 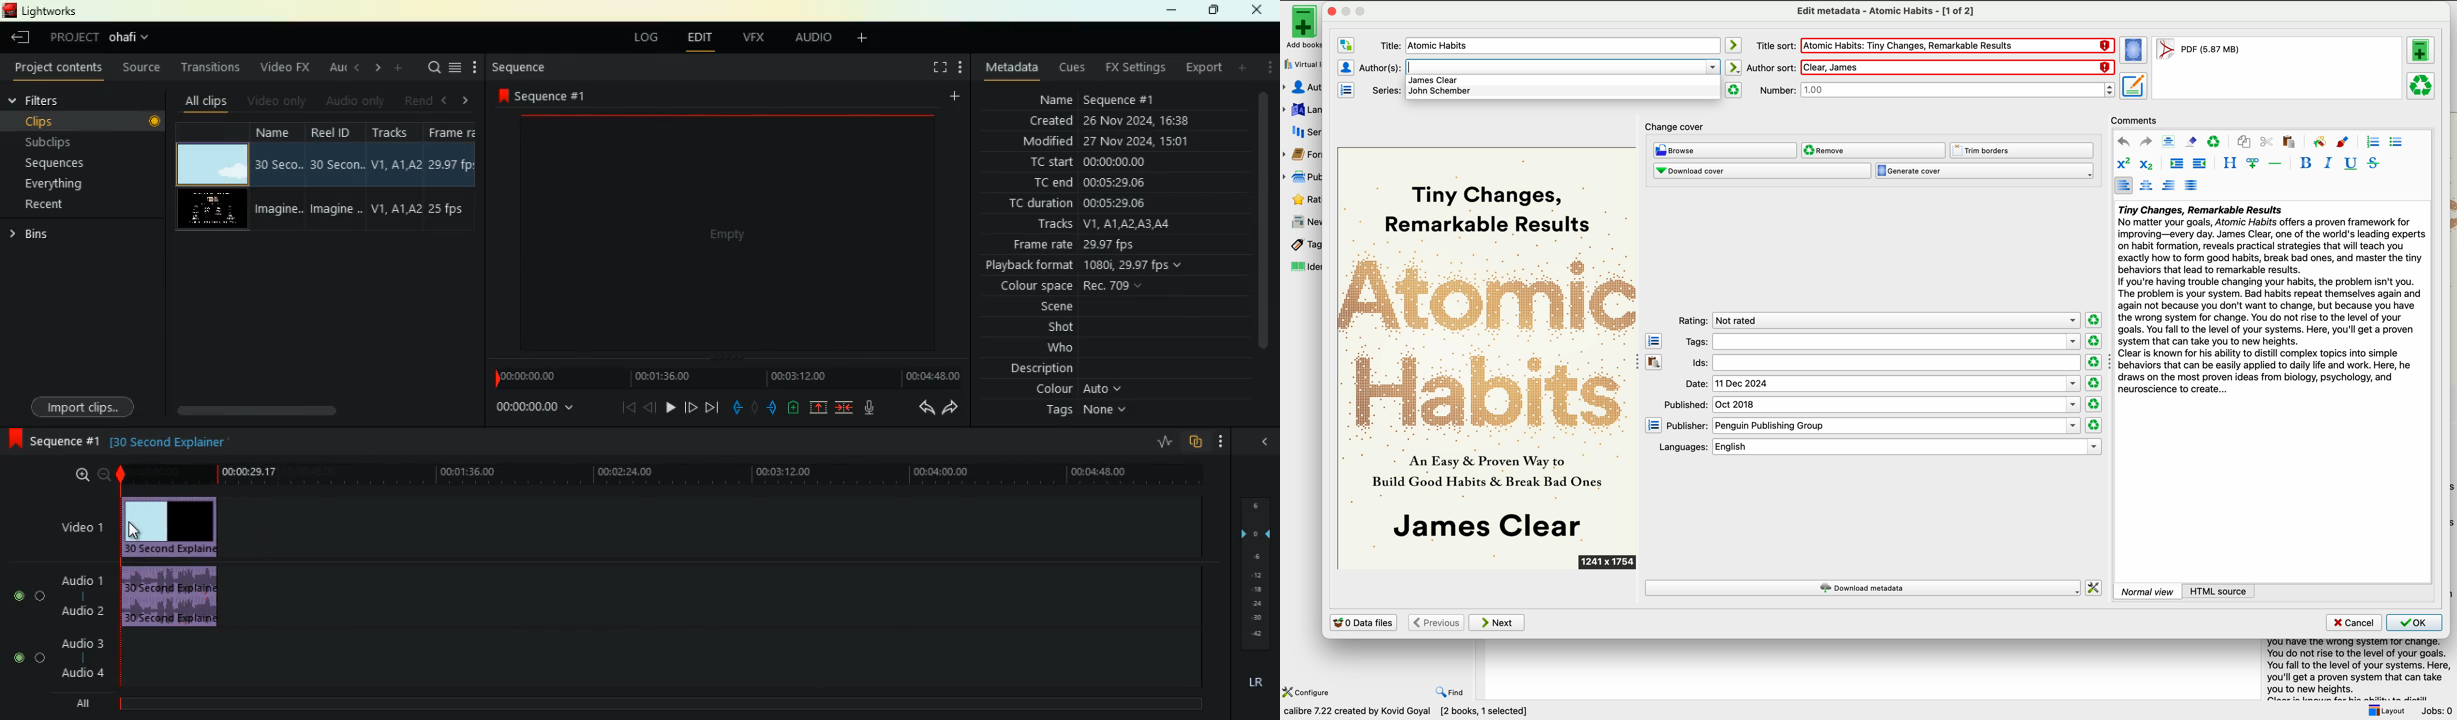 What do you see at coordinates (1162, 440) in the screenshot?
I see `rate` at bounding box center [1162, 440].